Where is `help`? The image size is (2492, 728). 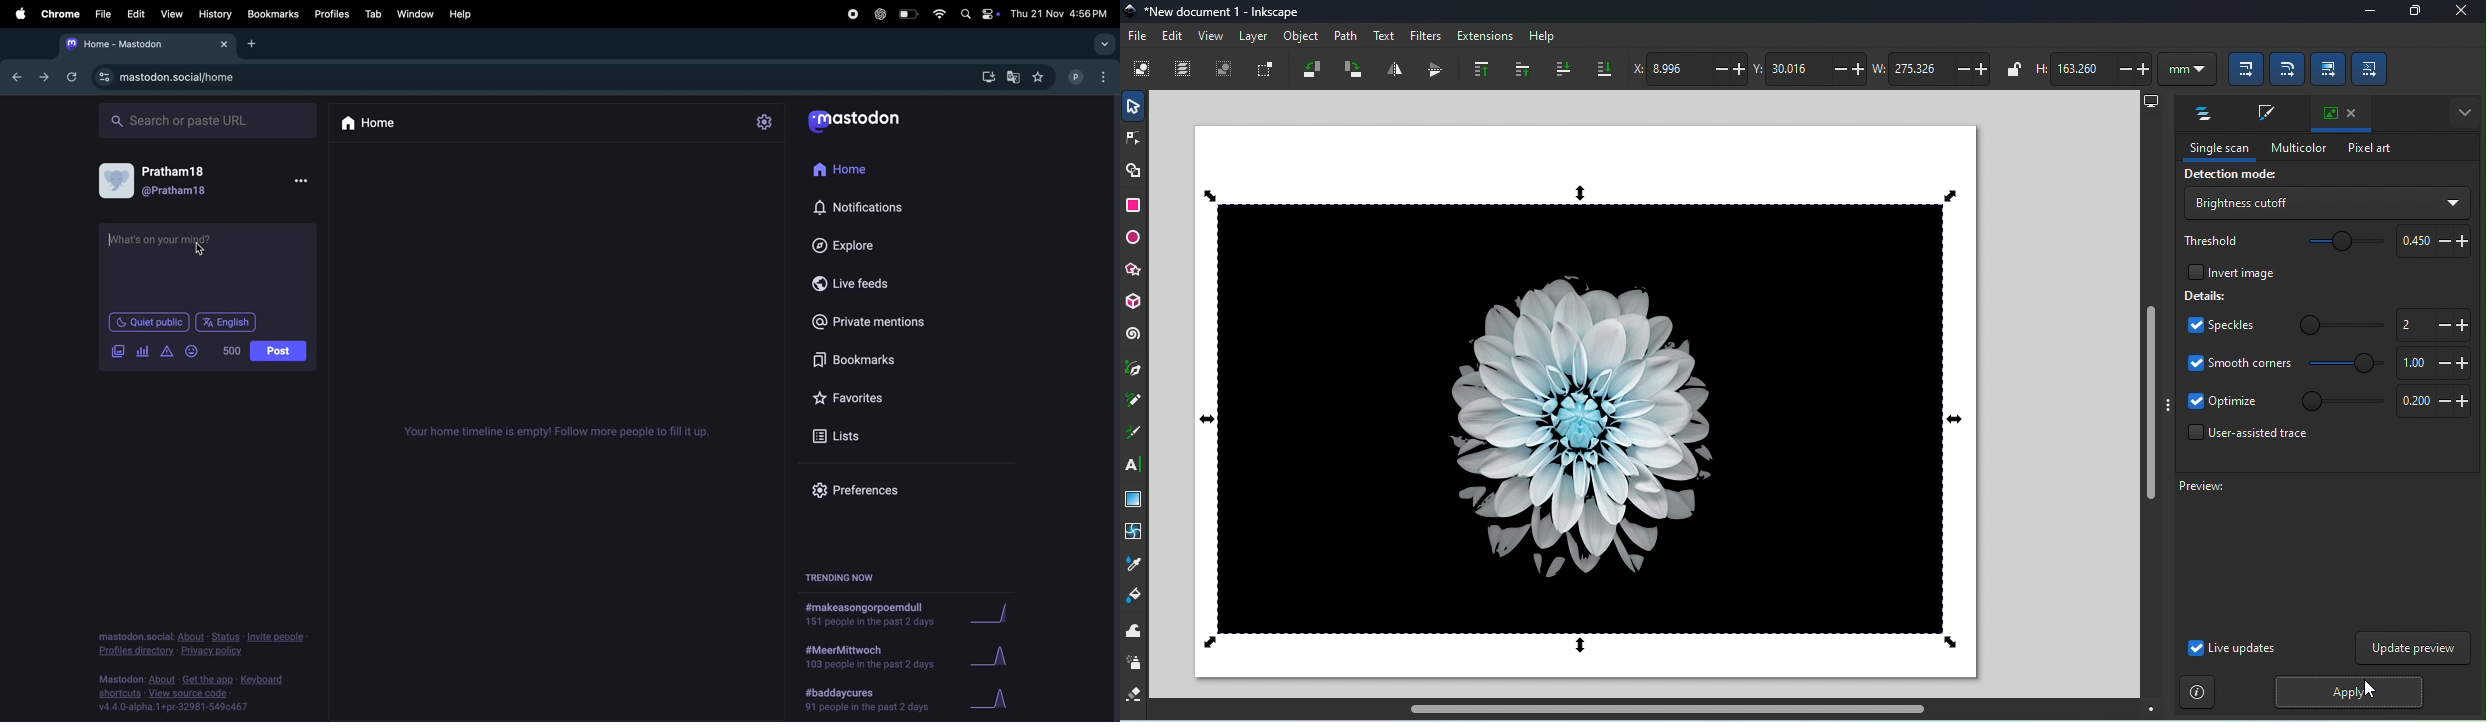
help is located at coordinates (462, 14).